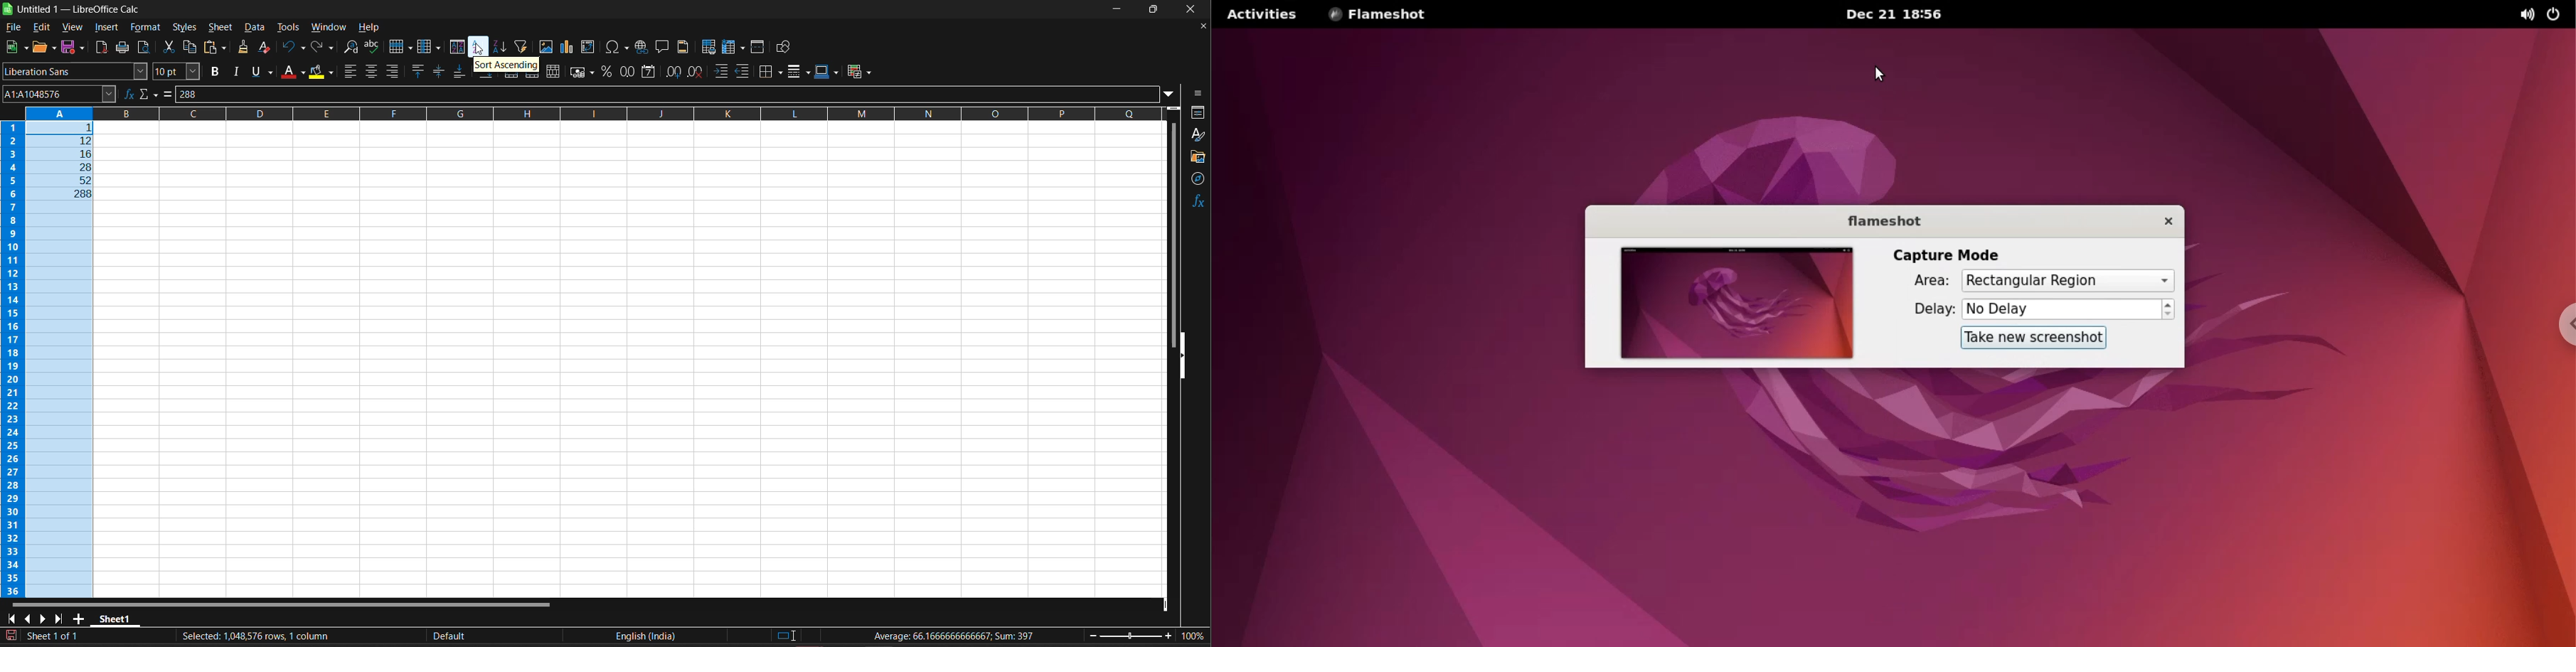 This screenshot has width=2576, height=672. Describe the element at coordinates (1922, 282) in the screenshot. I see `area` at that location.